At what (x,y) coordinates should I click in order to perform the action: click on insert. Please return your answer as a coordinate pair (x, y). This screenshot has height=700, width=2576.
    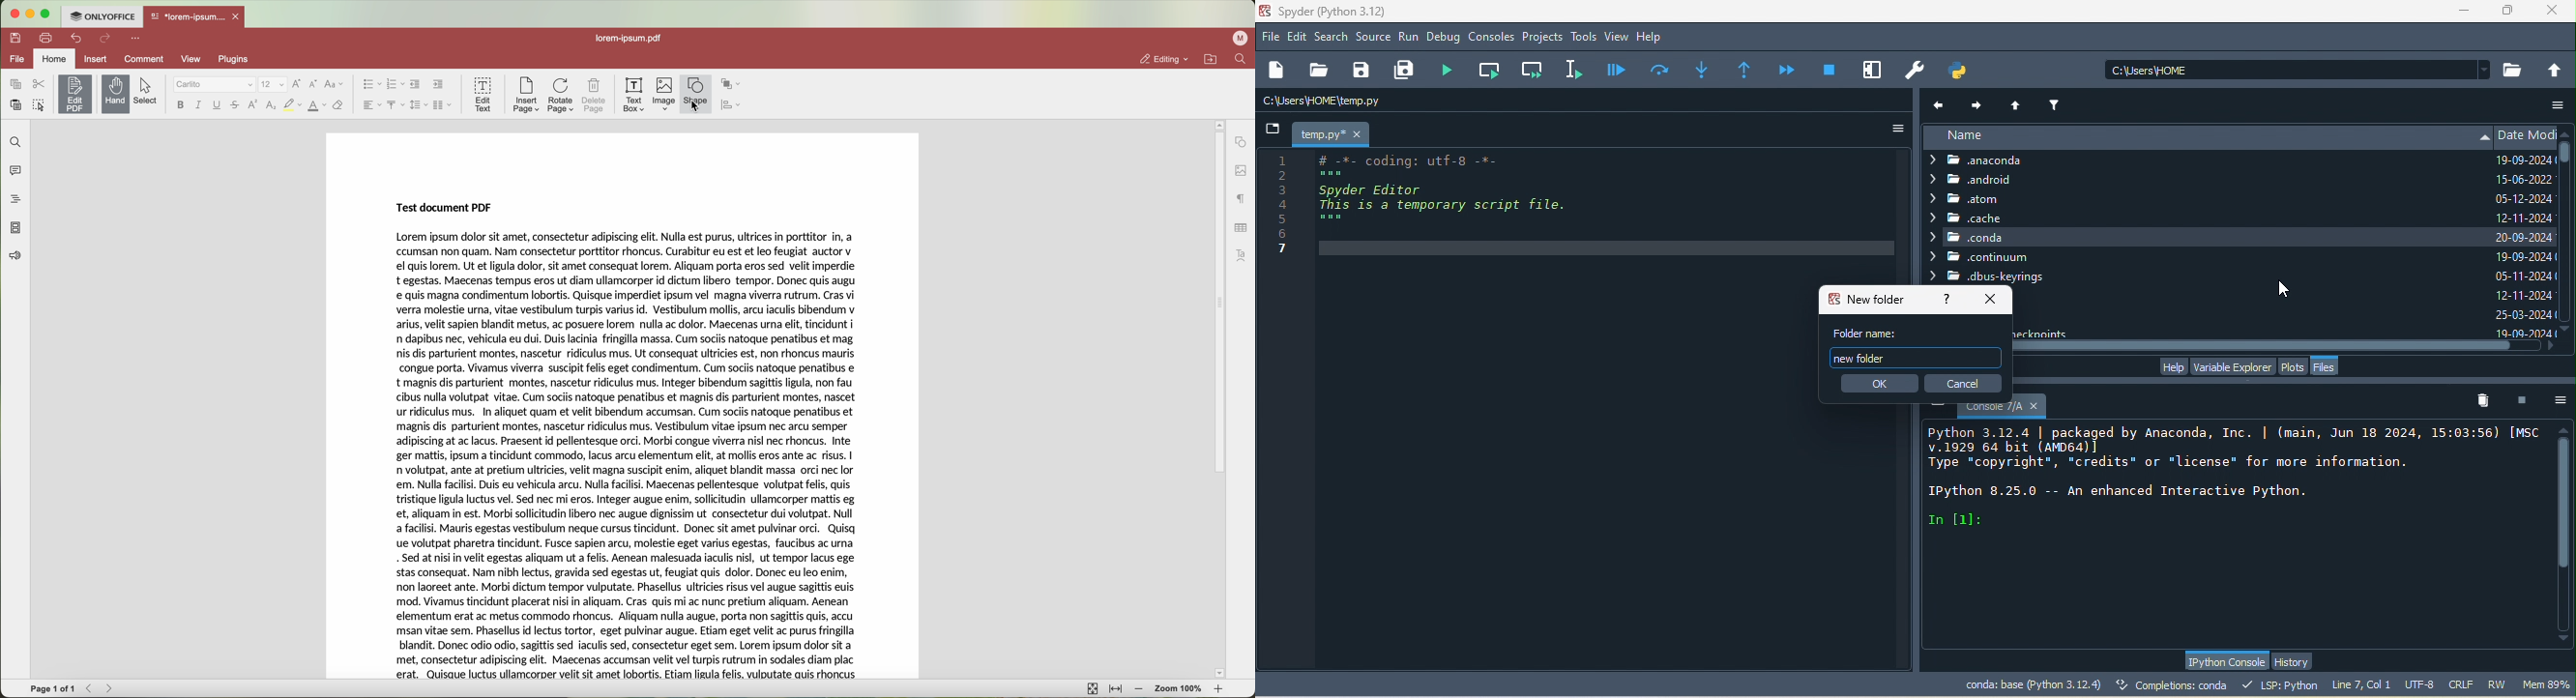
    Looking at the image, I should click on (96, 59).